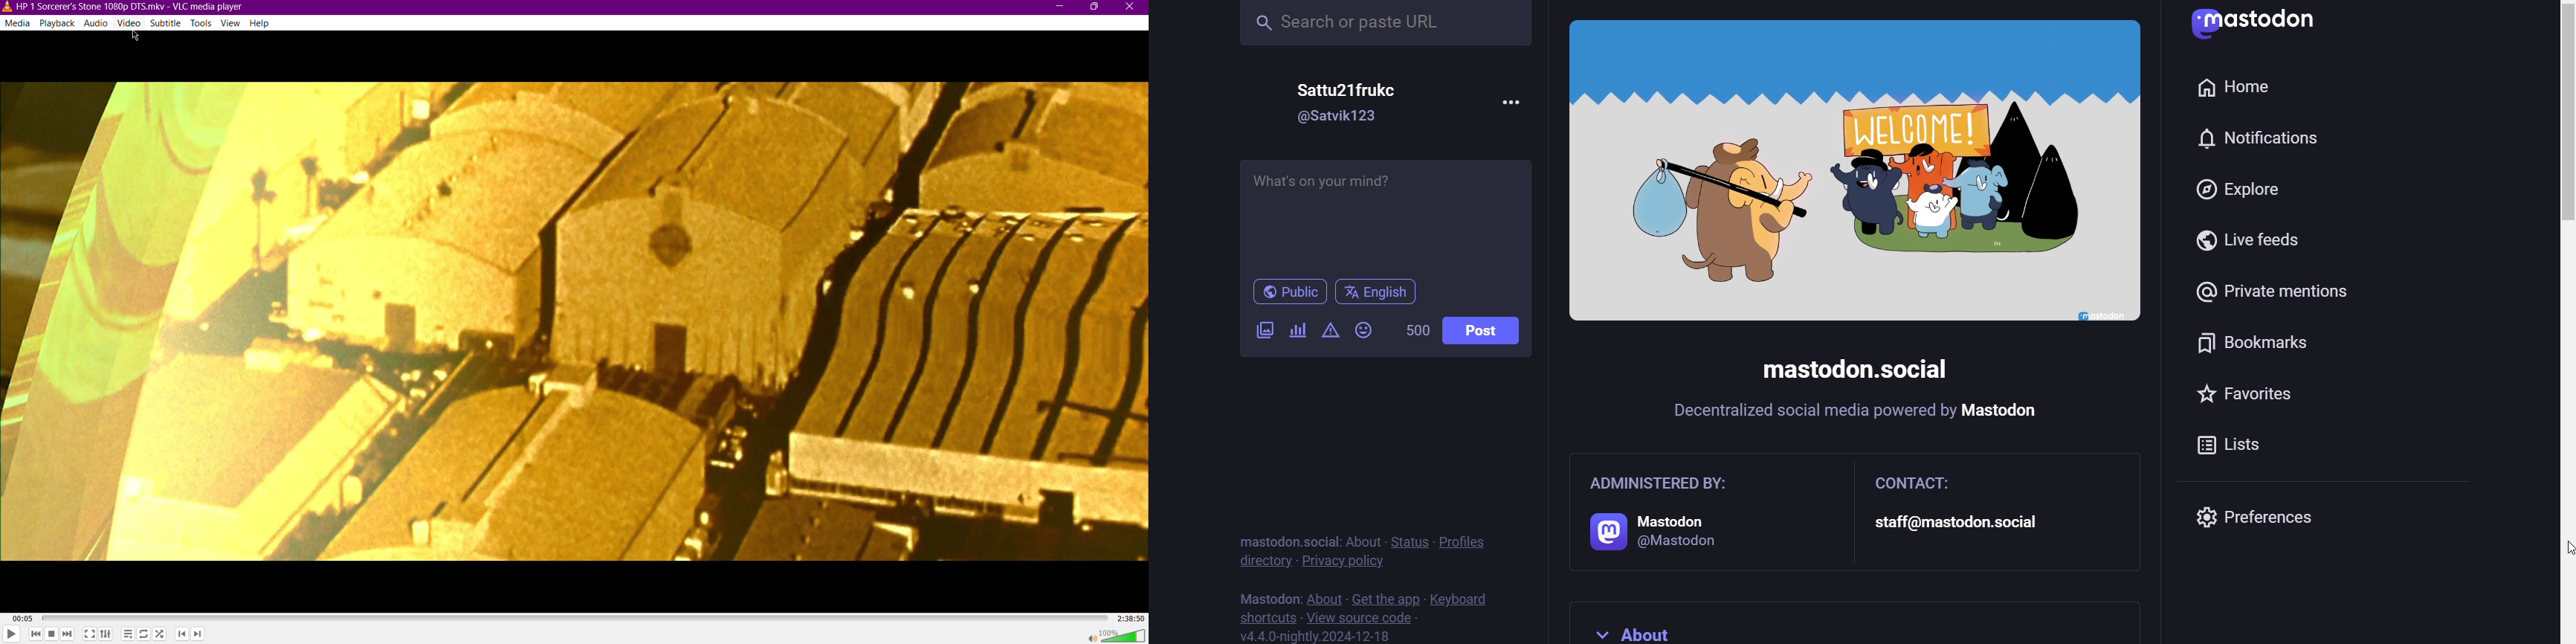  I want to click on Fullscreen, so click(89, 633).